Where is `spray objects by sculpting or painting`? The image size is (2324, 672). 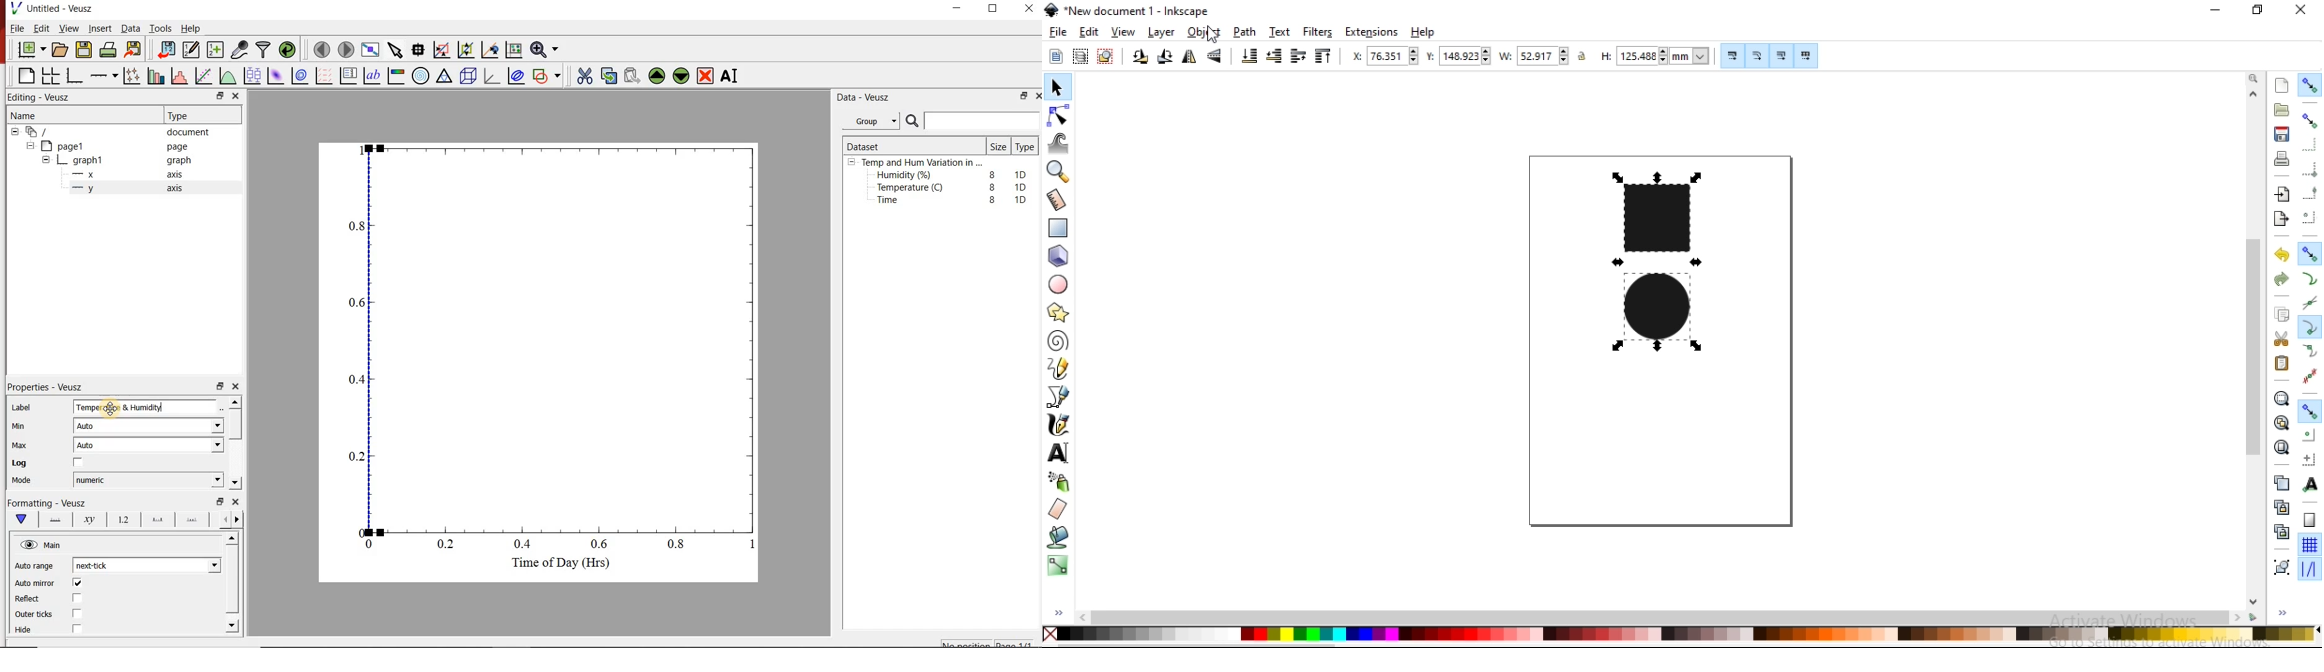
spray objects by sculpting or painting is located at coordinates (1058, 482).